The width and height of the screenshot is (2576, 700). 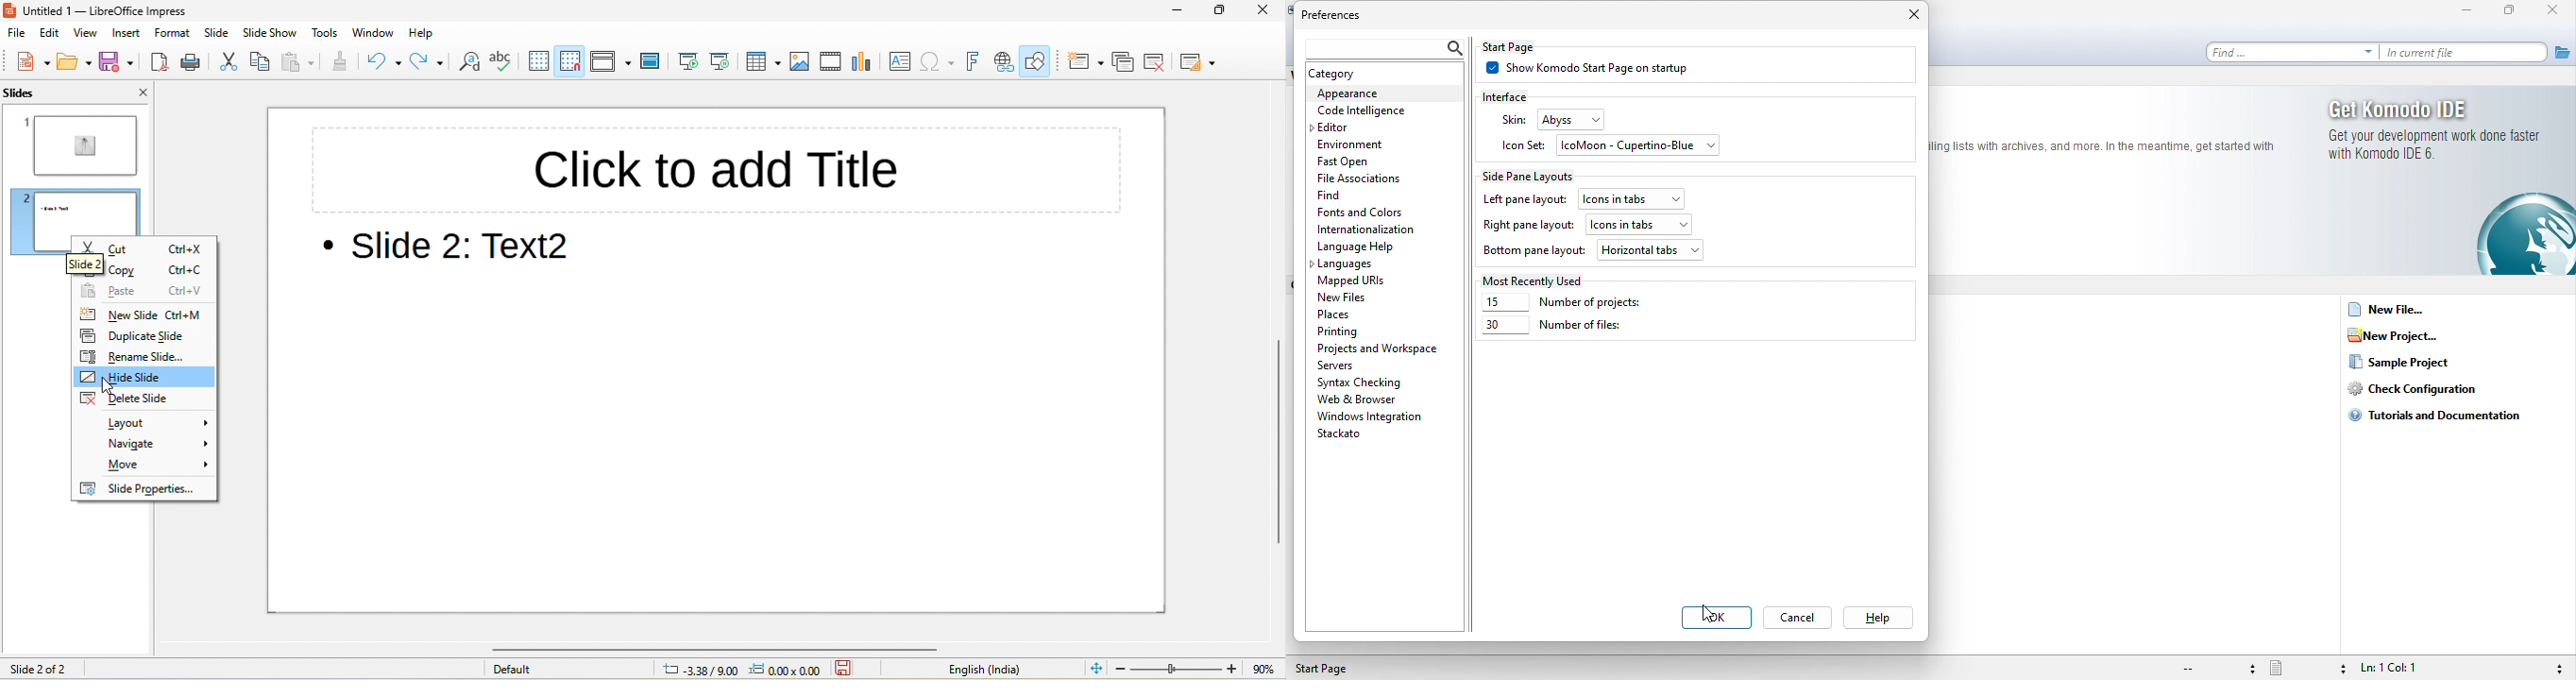 What do you see at coordinates (1005, 59) in the screenshot?
I see `hyperlink` at bounding box center [1005, 59].